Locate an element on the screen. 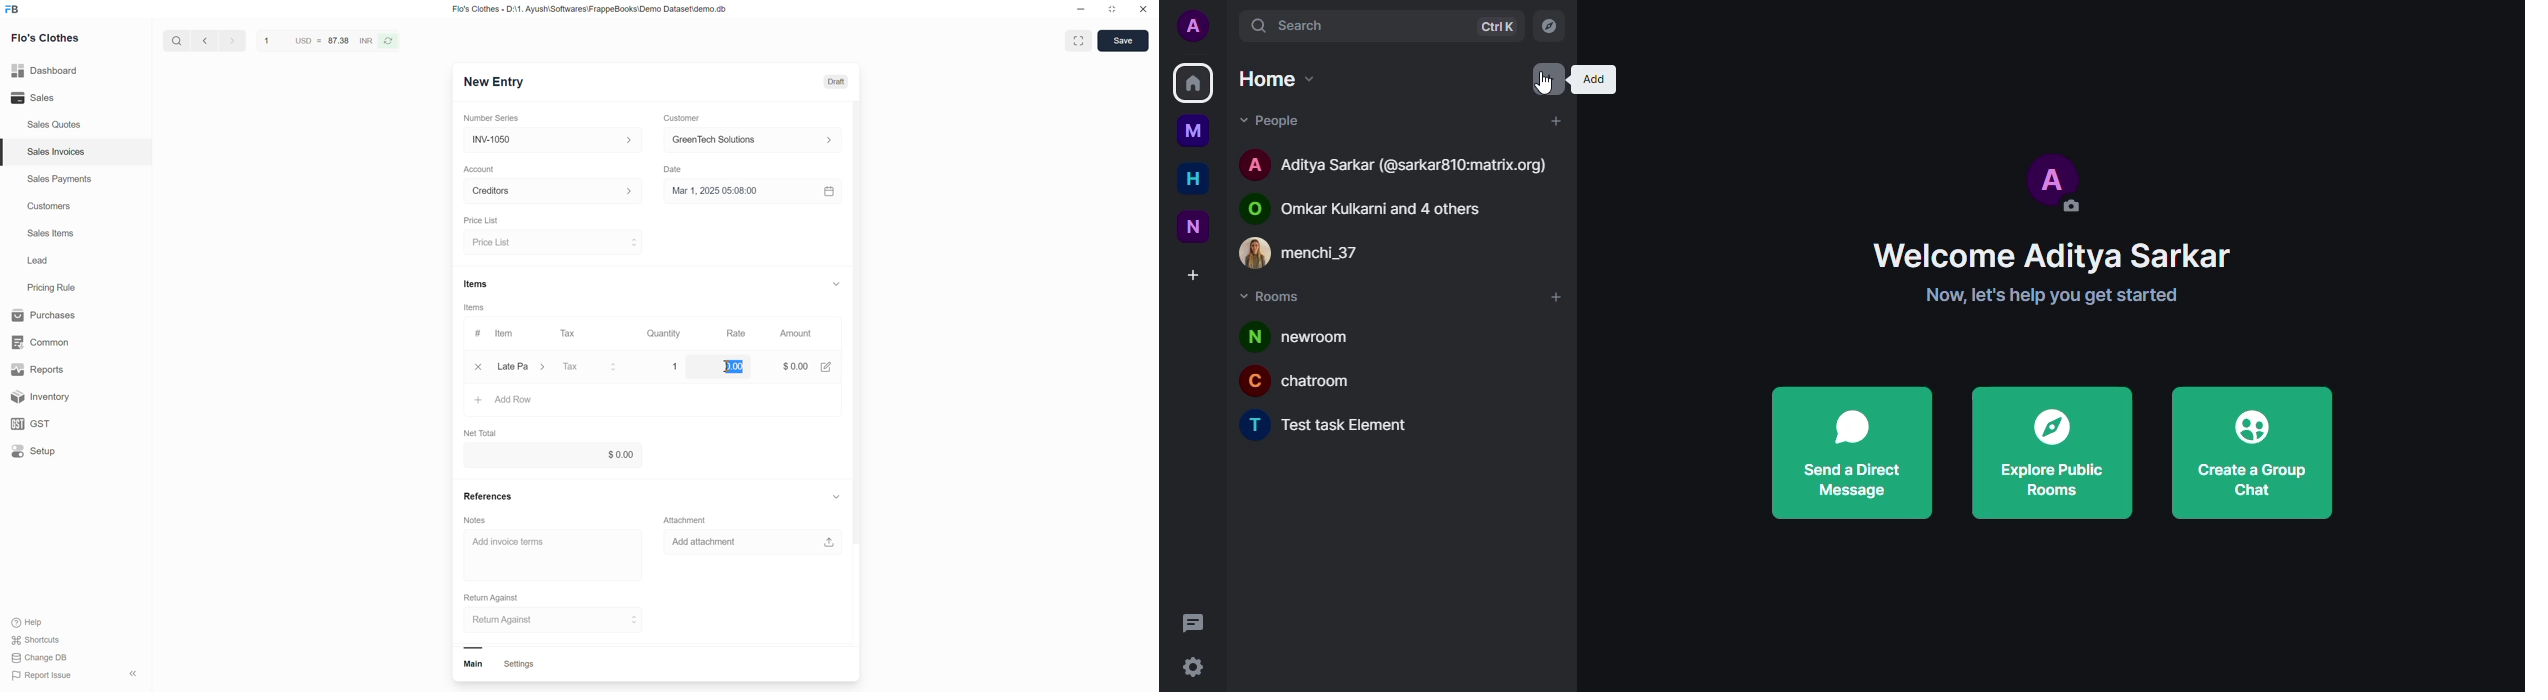 The width and height of the screenshot is (2548, 700). chatroom is located at coordinates (1309, 380).